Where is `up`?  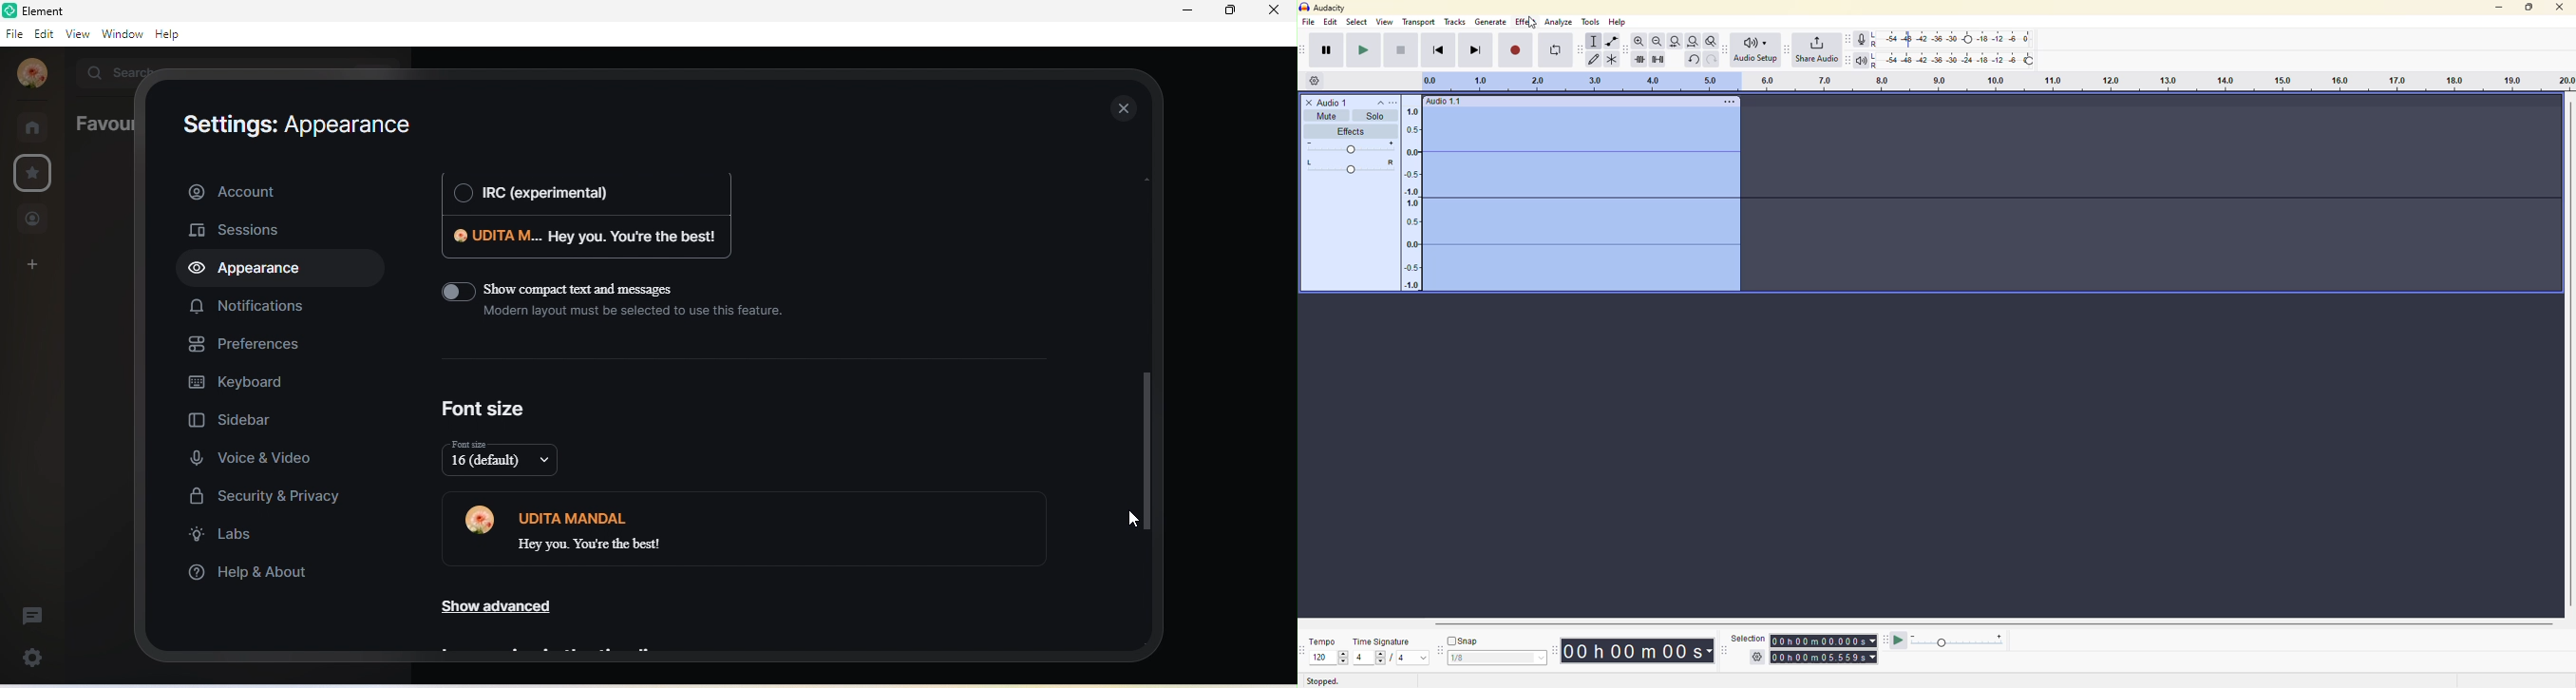
up is located at coordinates (1343, 653).